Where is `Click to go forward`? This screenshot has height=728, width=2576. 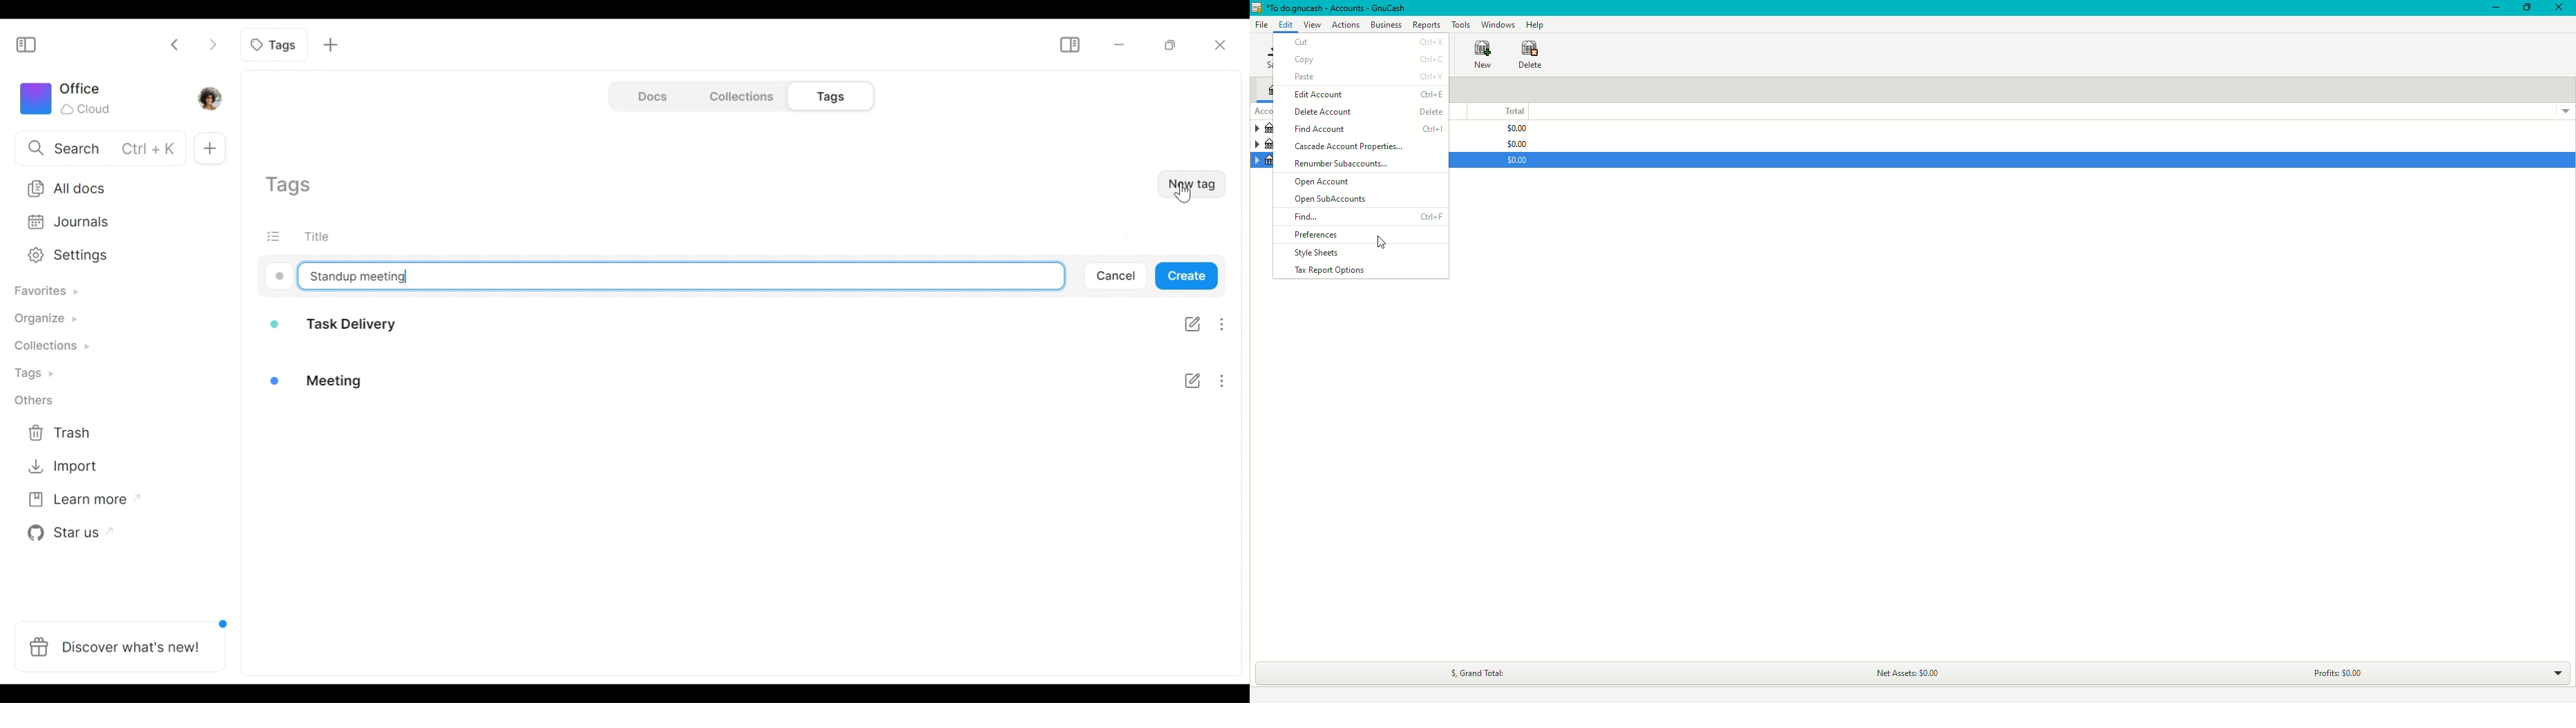
Click to go forward is located at coordinates (210, 44).